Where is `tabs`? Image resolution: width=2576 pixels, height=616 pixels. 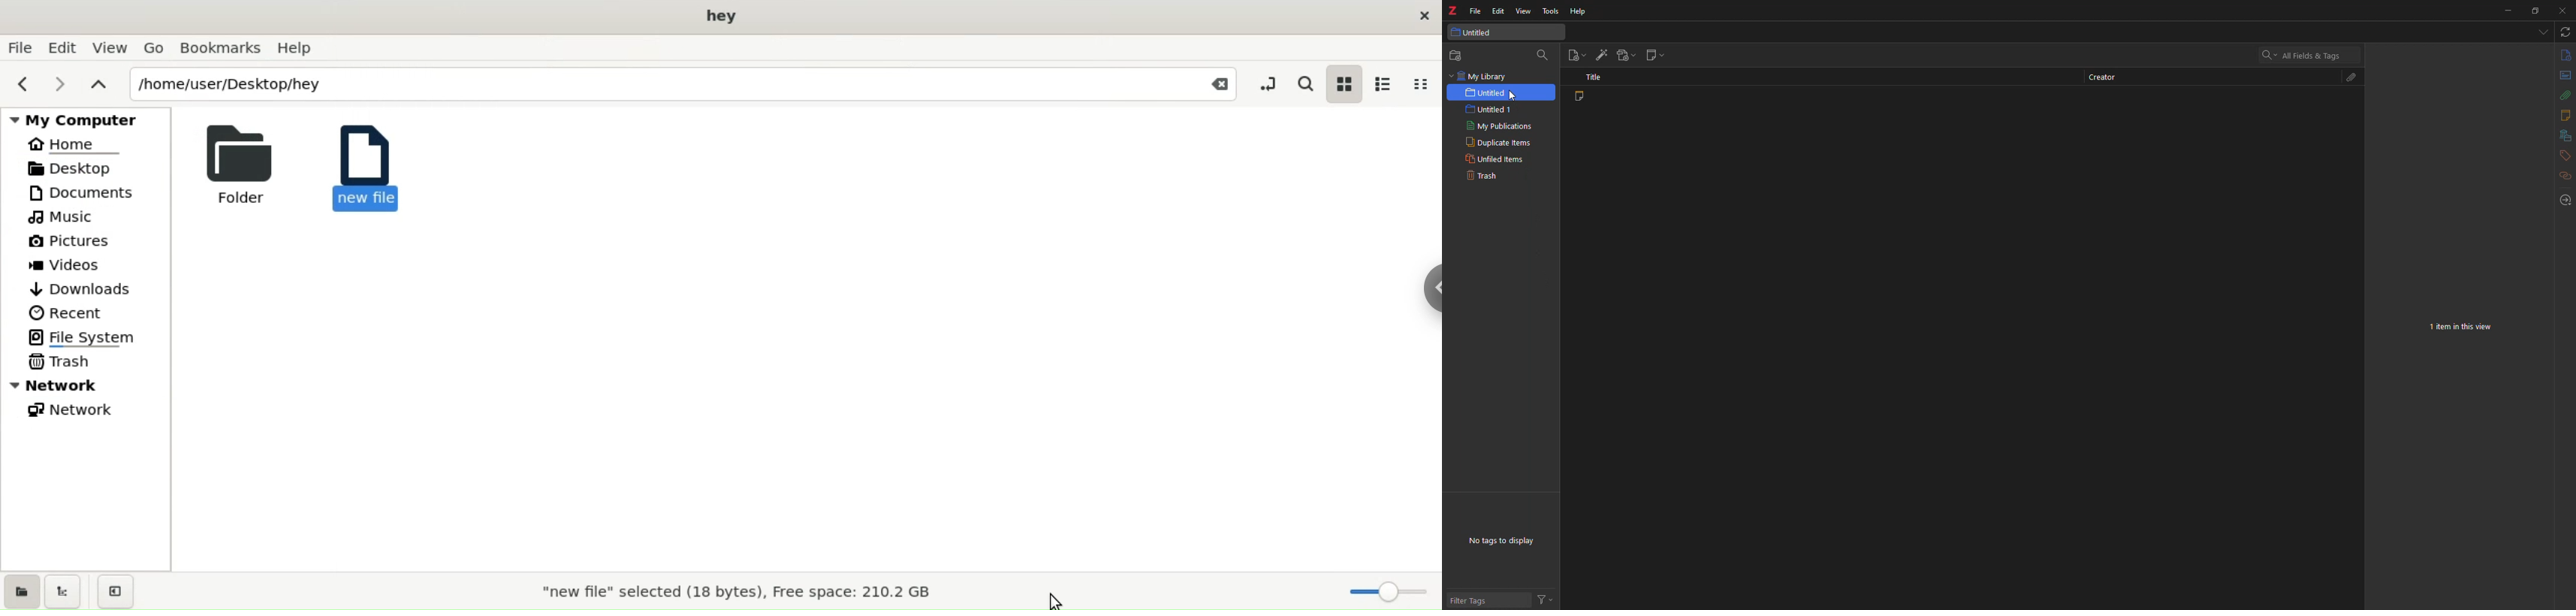 tabs is located at coordinates (2542, 33).